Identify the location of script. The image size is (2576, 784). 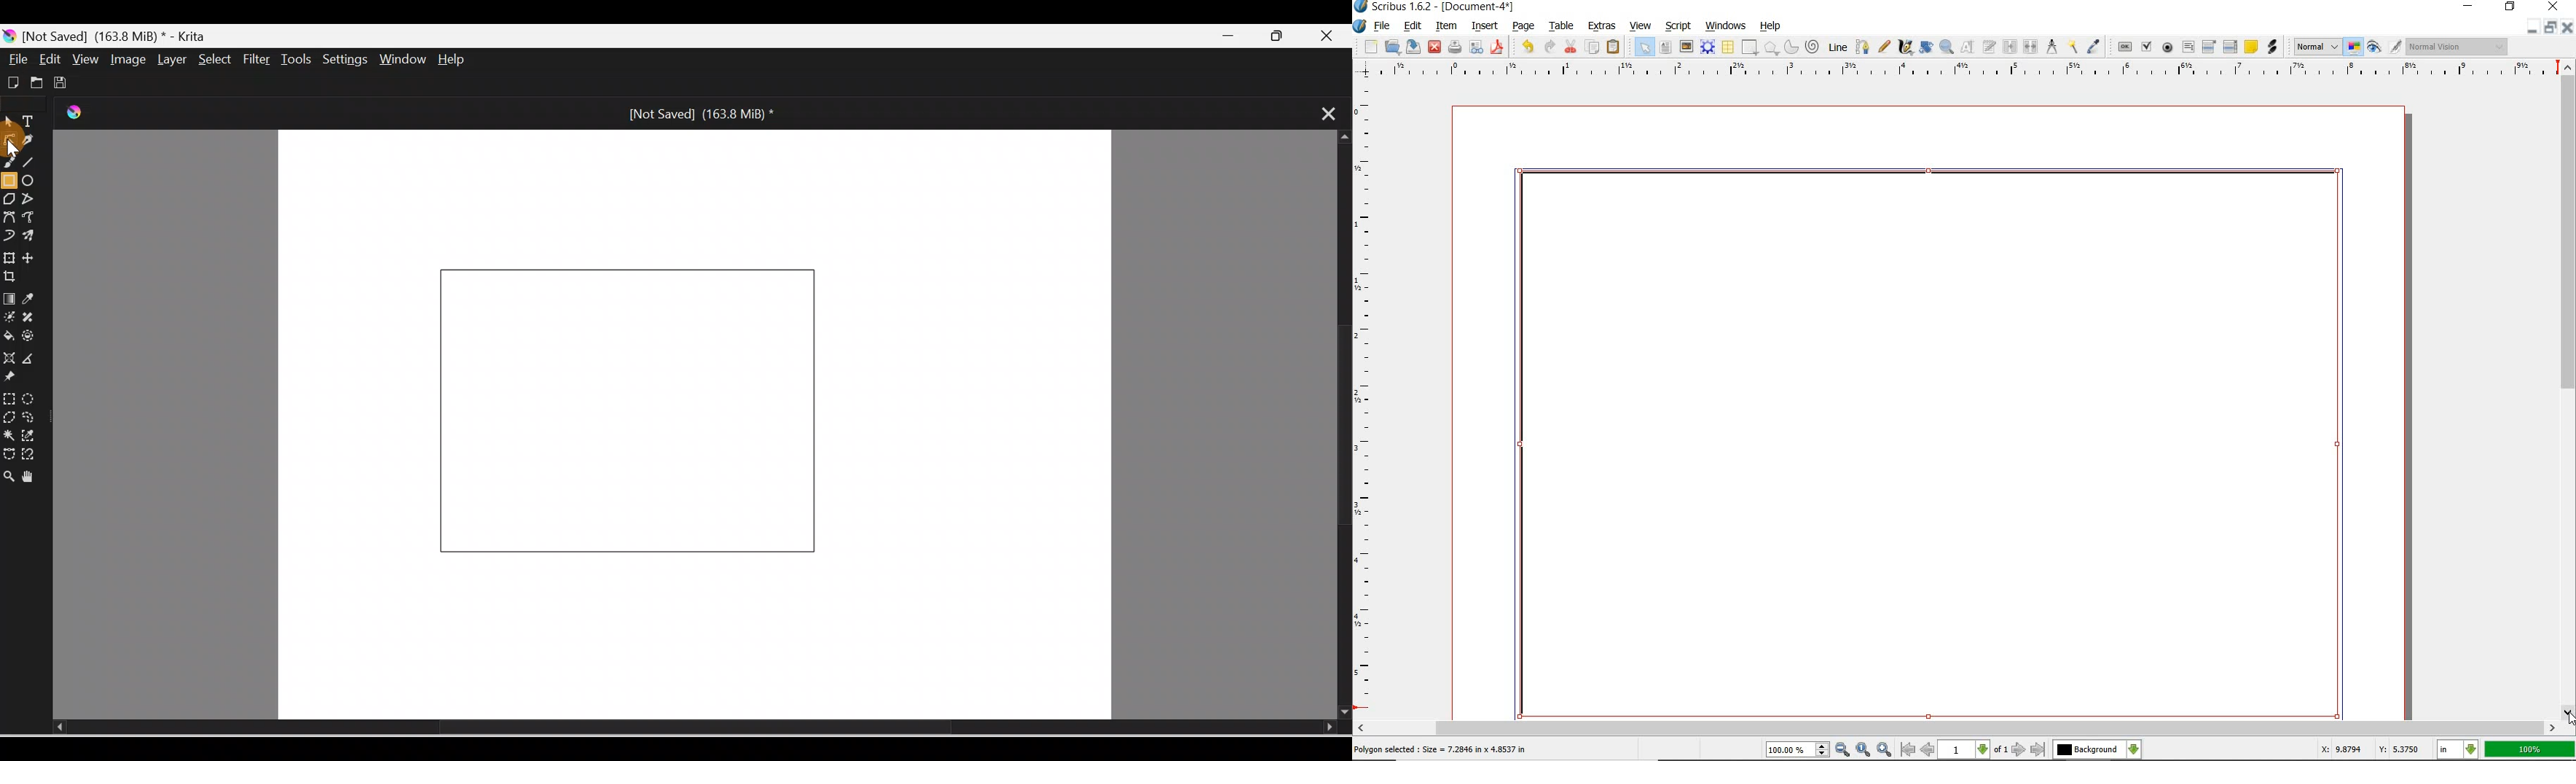
(1680, 26).